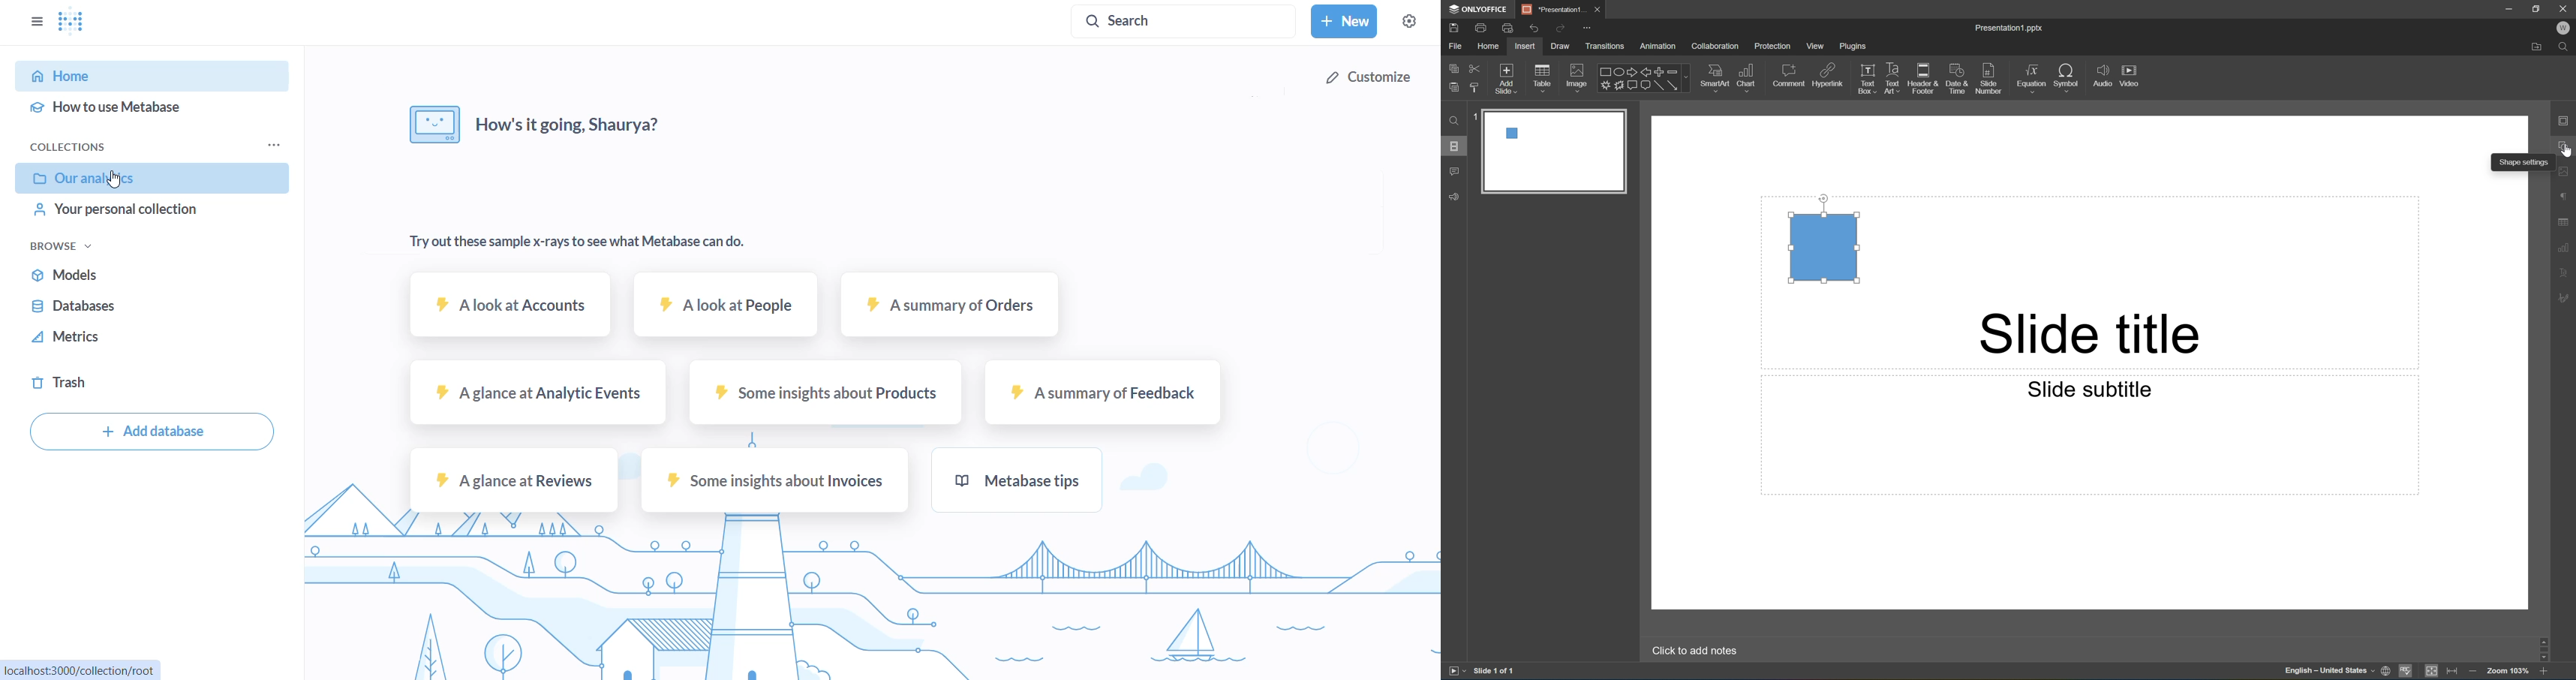  I want to click on Scroll Bar, so click(2542, 646).